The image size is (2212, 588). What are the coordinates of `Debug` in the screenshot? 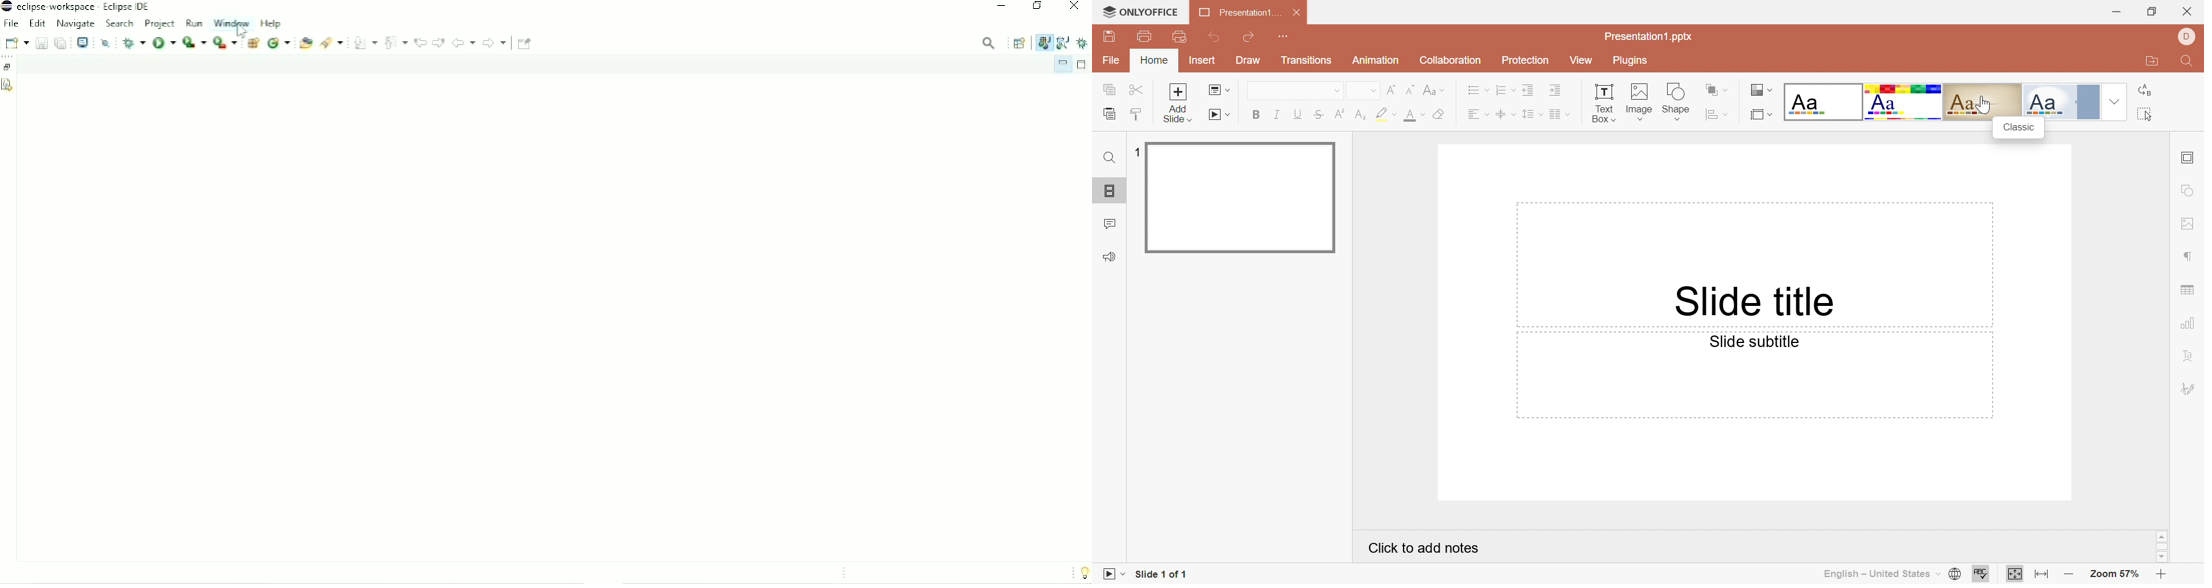 It's located at (133, 42).